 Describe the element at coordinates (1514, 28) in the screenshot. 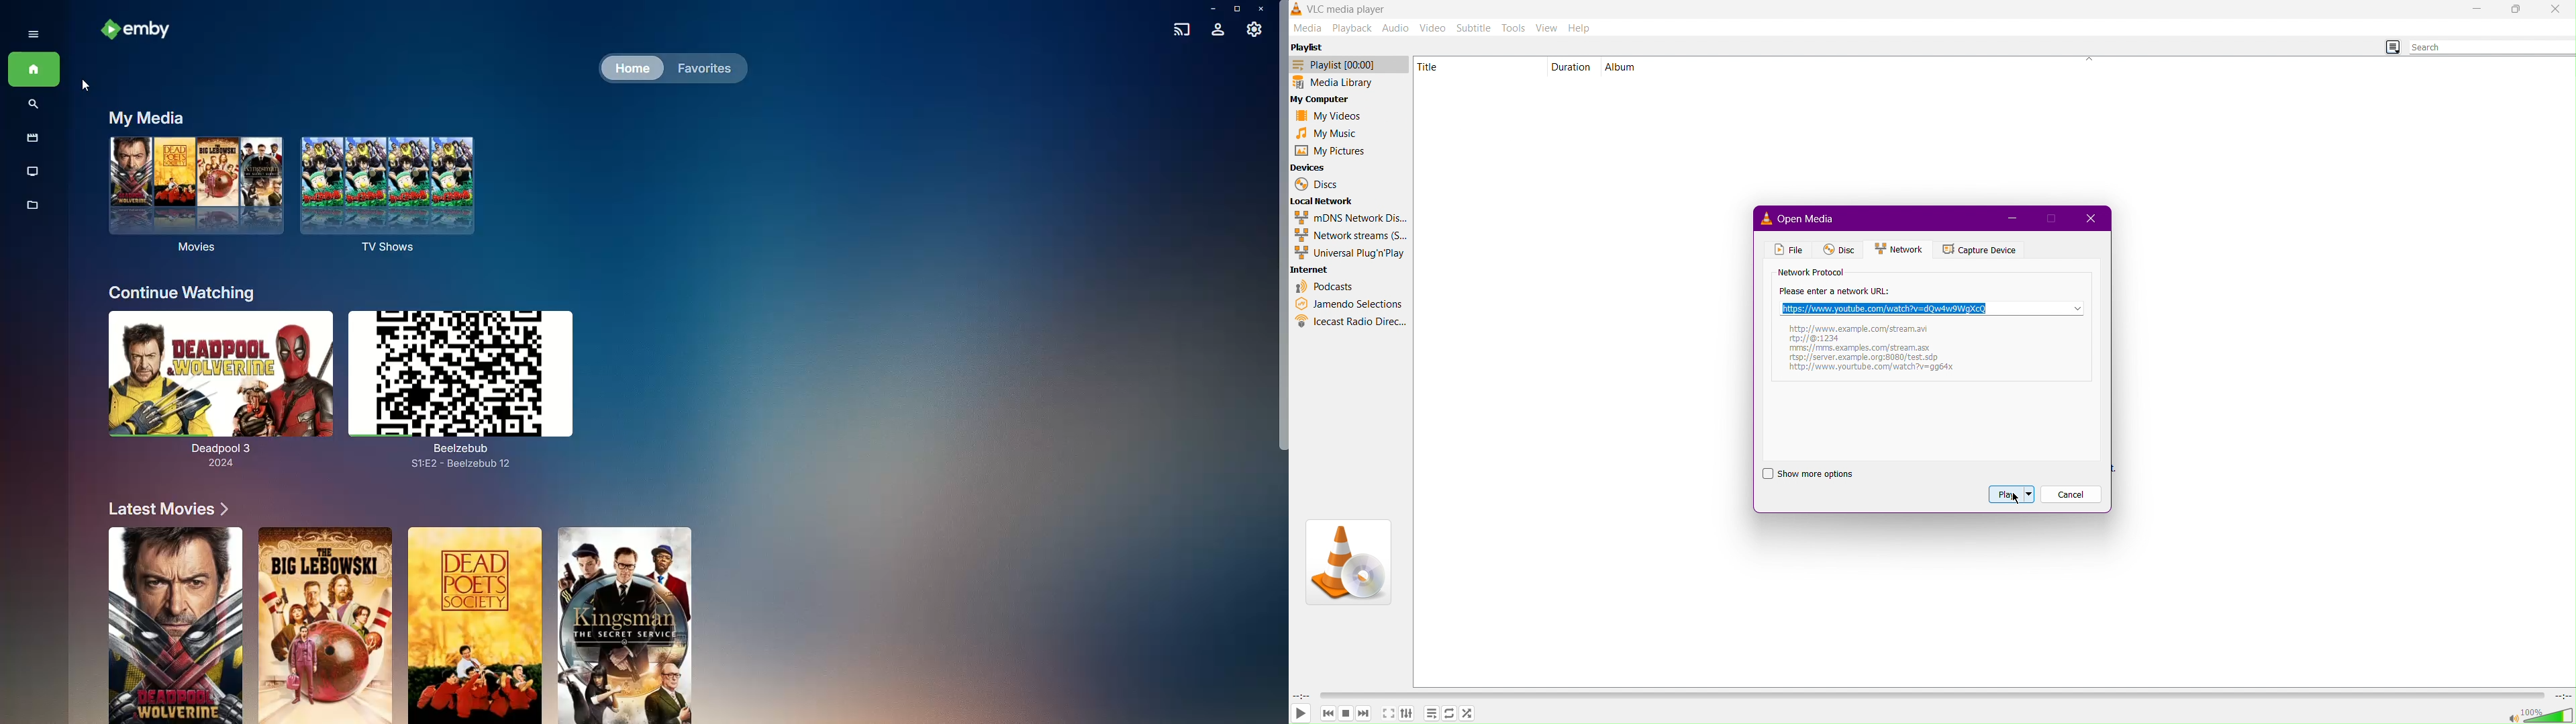

I see `Tools` at that location.